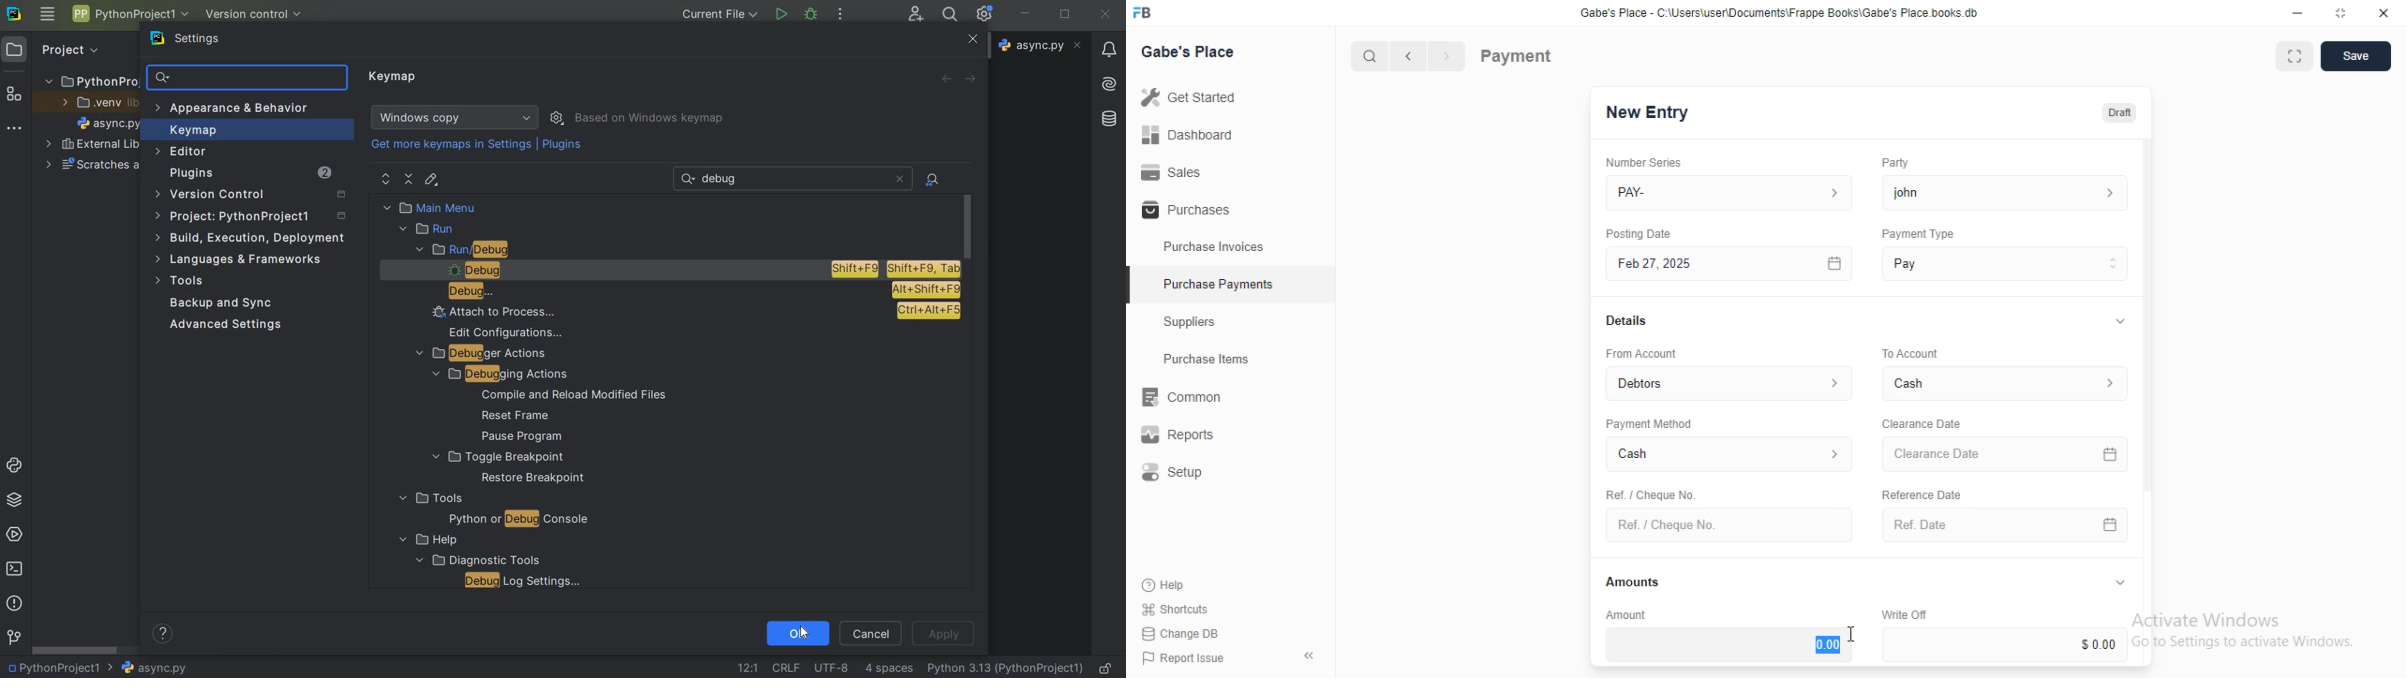  Describe the element at coordinates (93, 166) in the screenshot. I see `scratches and consoles` at that location.